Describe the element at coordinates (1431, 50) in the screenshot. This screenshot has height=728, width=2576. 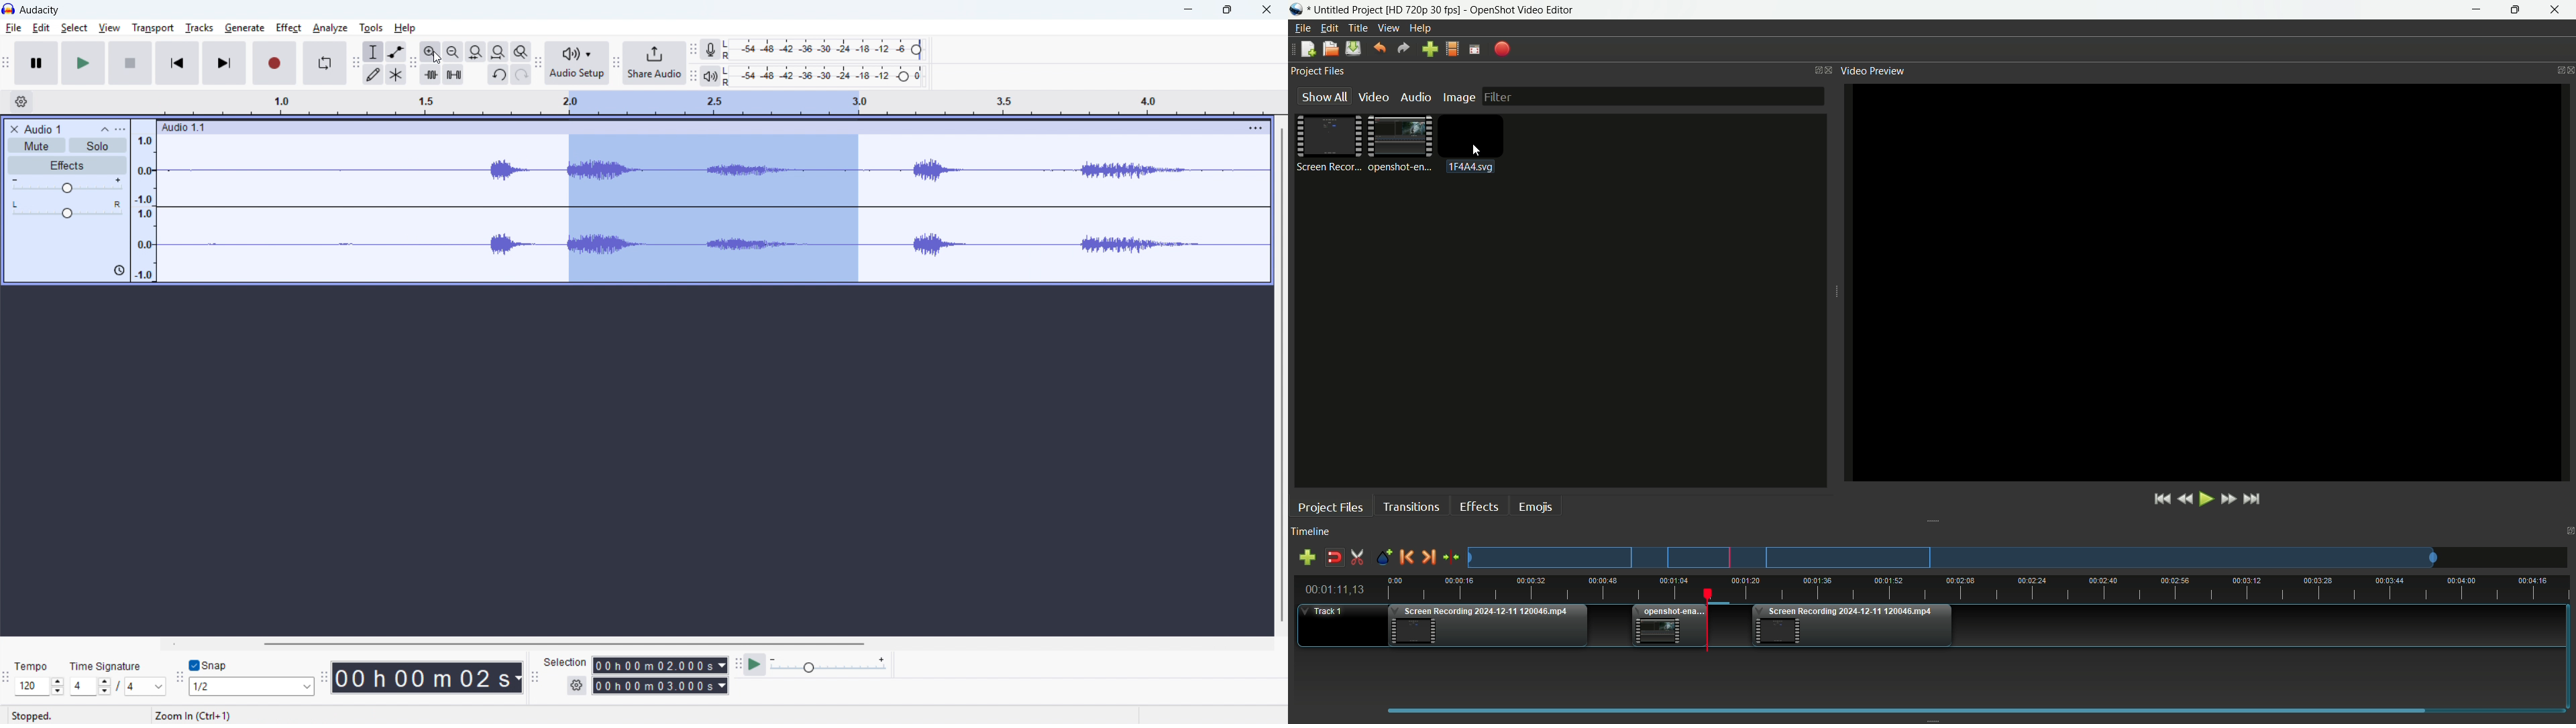
I see `Import` at that location.